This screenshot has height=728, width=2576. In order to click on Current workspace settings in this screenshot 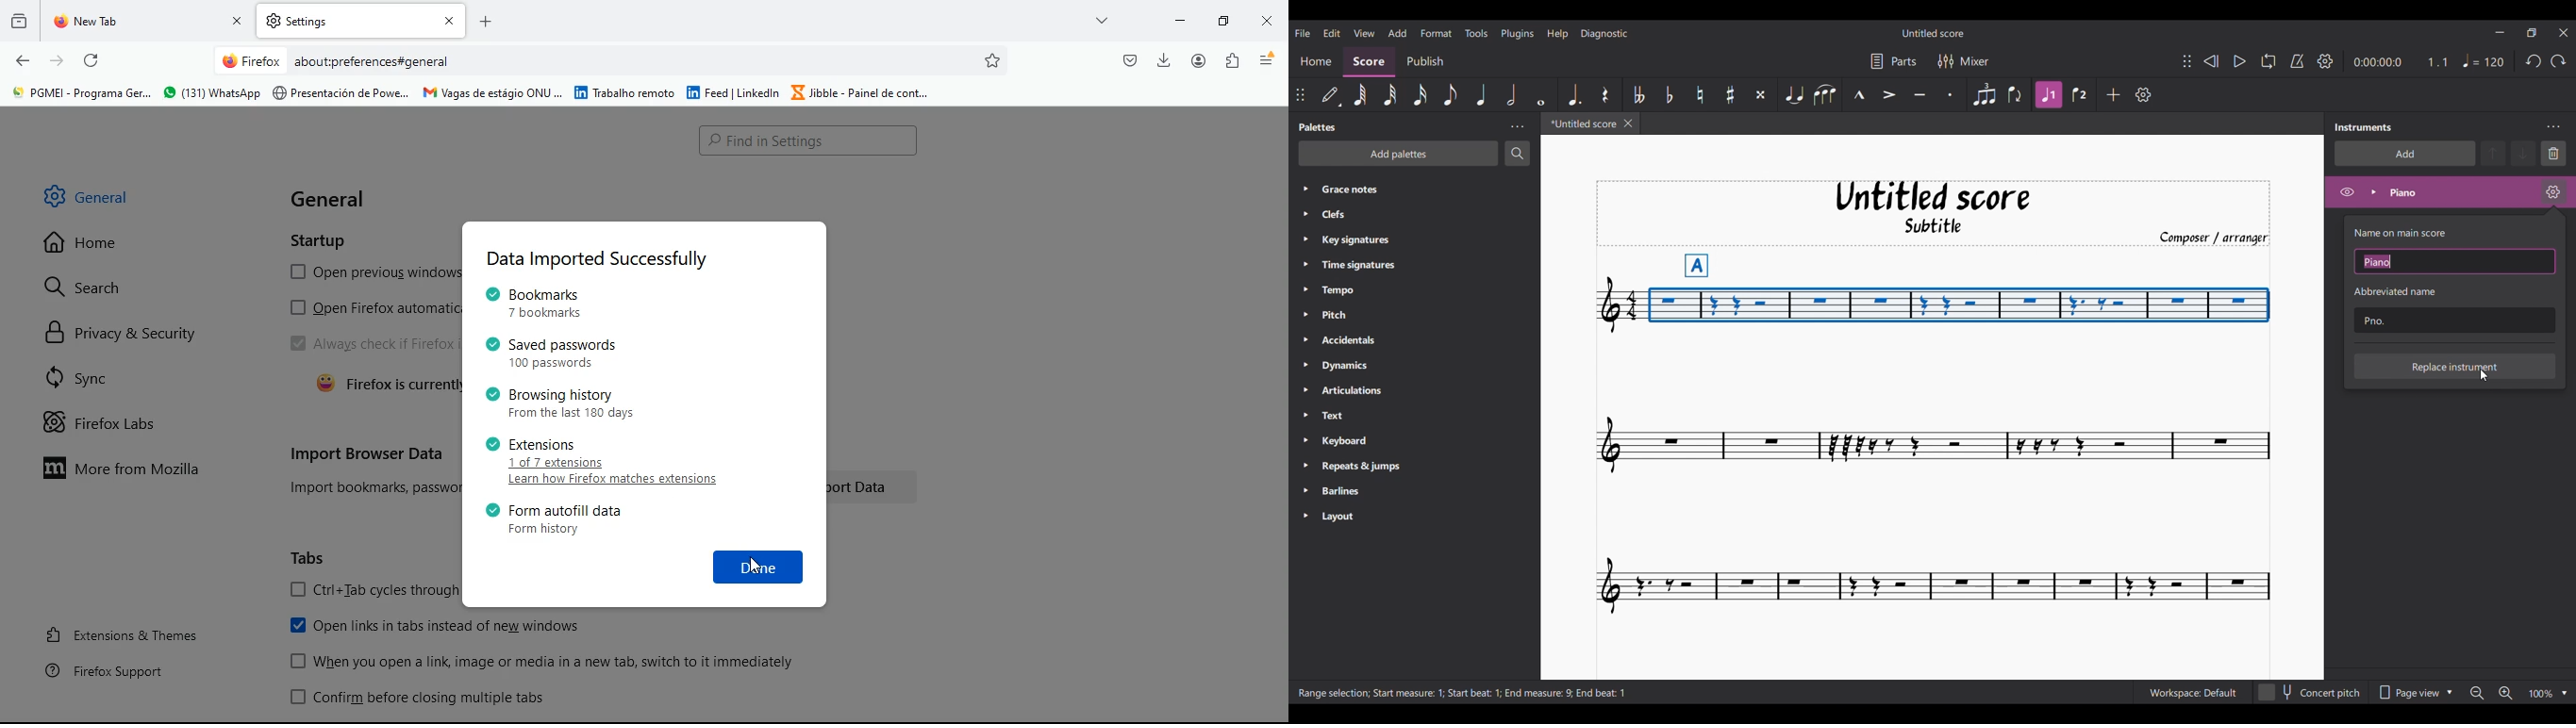, I will do `click(2193, 692)`.